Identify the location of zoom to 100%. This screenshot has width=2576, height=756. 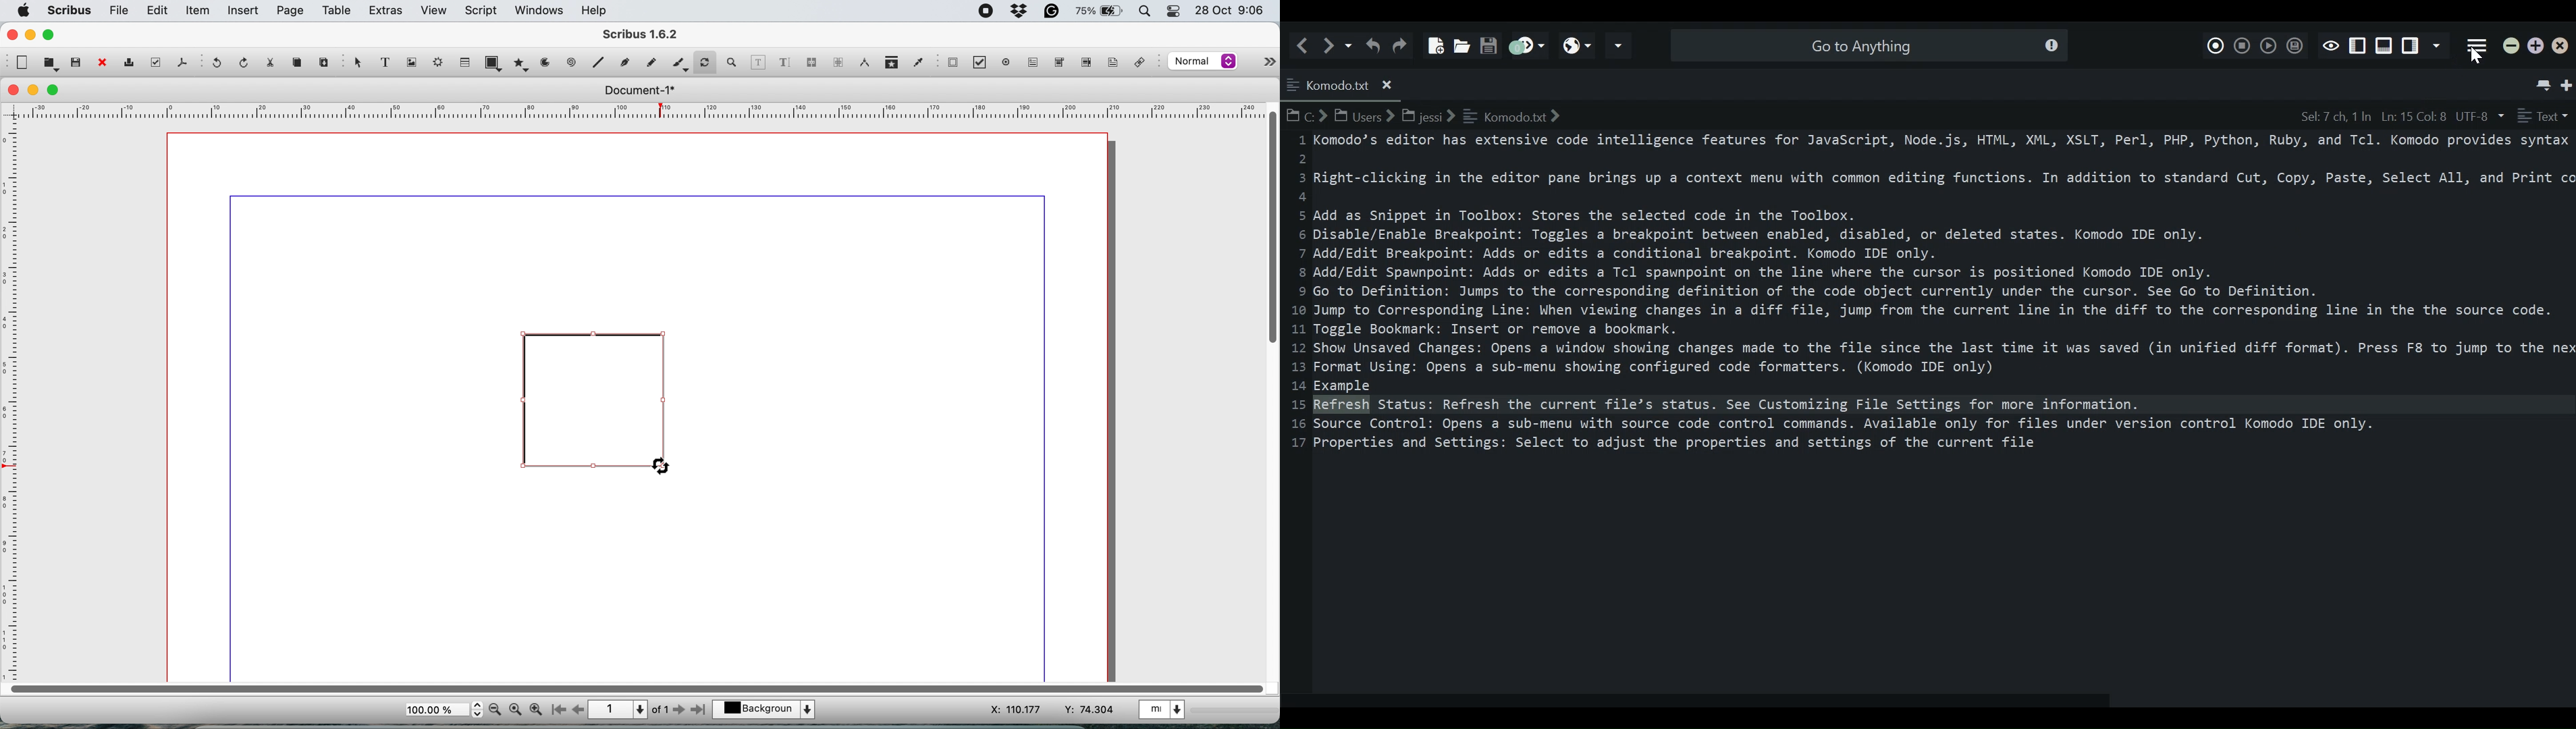
(516, 710).